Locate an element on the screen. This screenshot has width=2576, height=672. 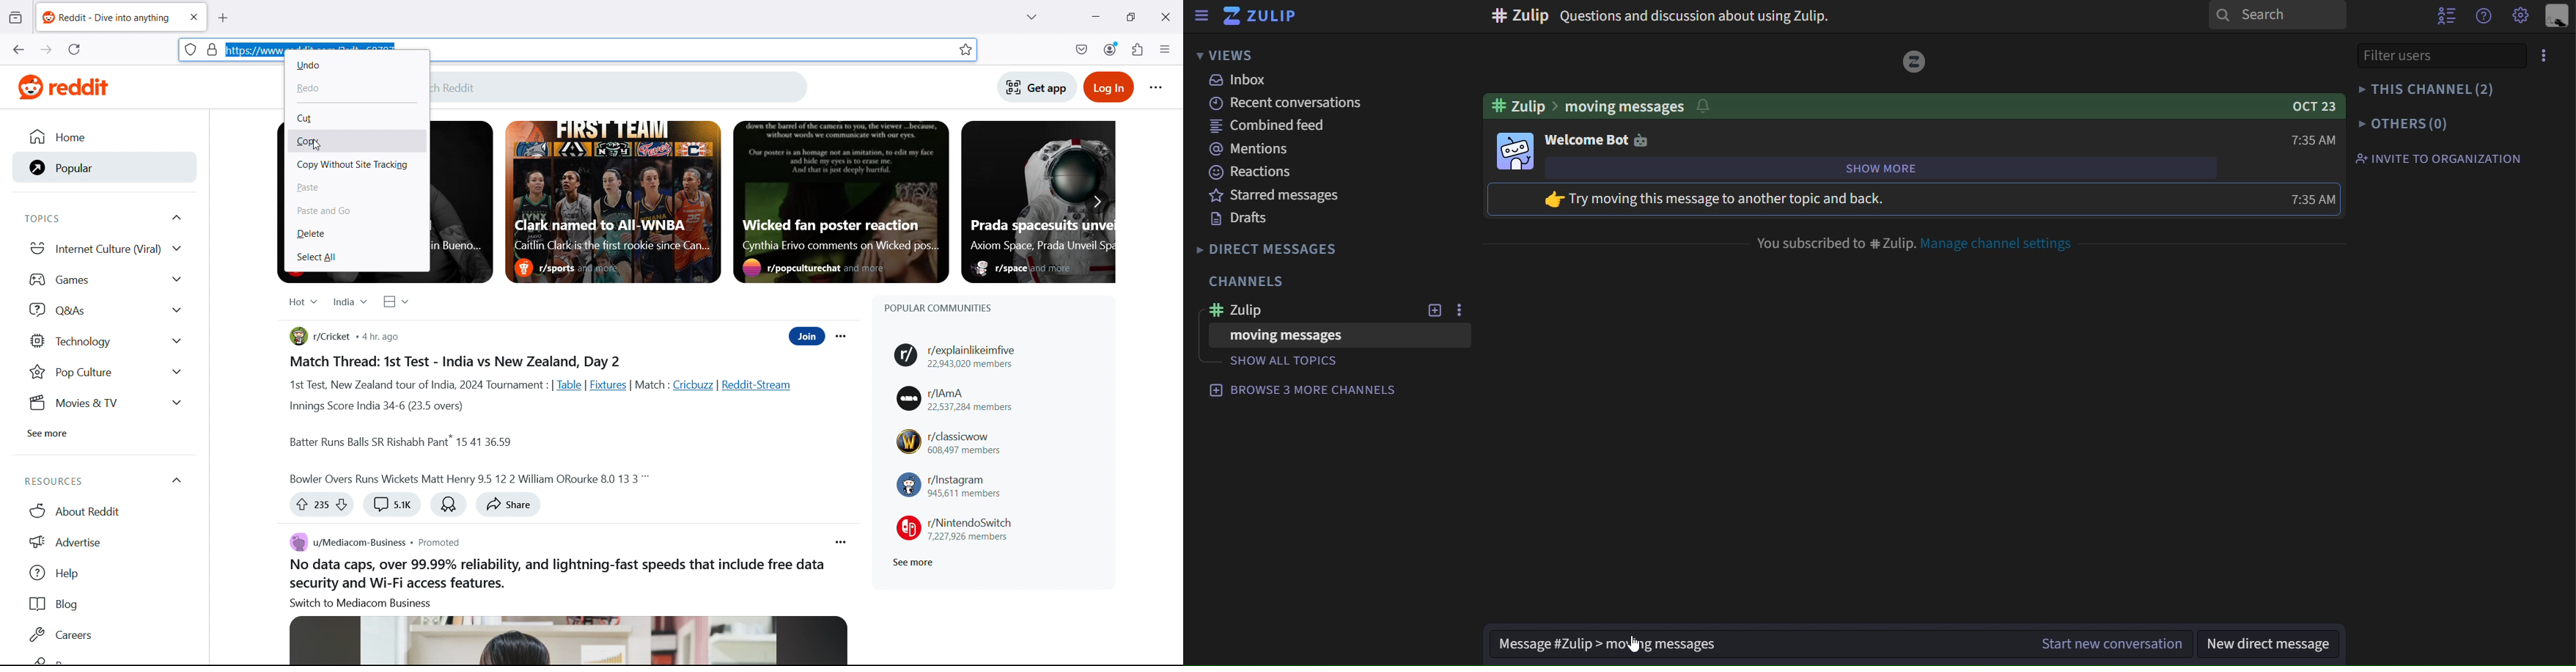
Get app is located at coordinates (1037, 86).